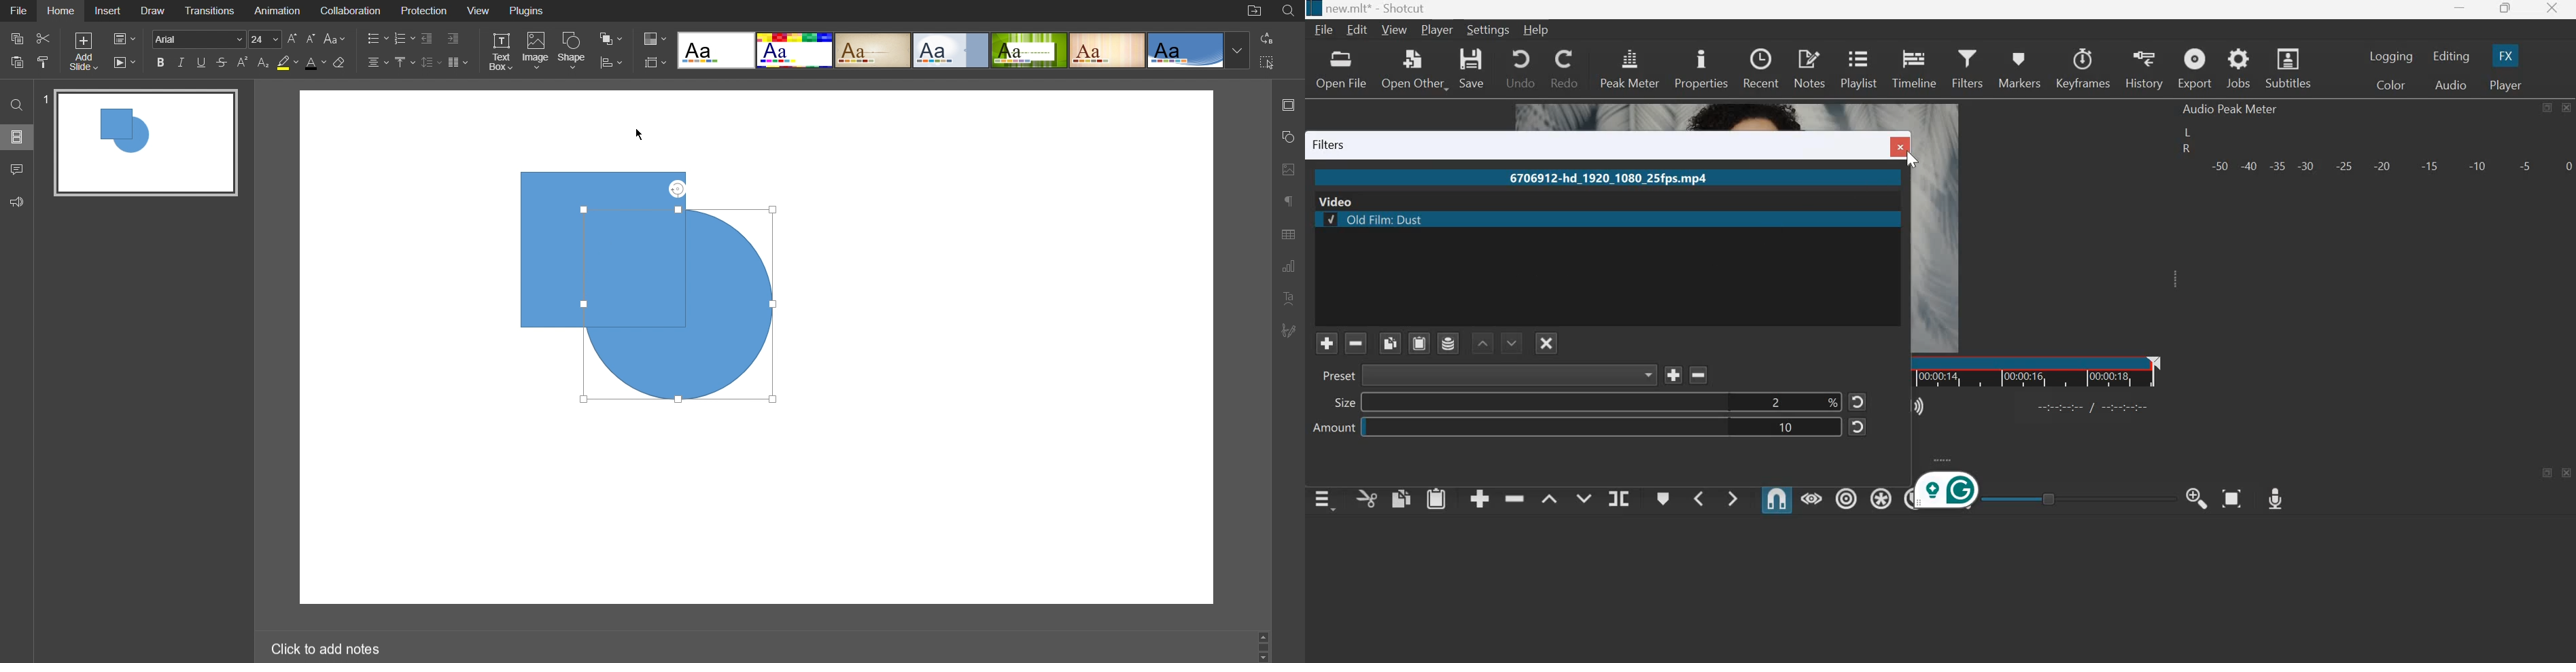 The width and height of the screenshot is (2576, 672). Describe the element at coordinates (1472, 68) in the screenshot. I see `save` at that location.